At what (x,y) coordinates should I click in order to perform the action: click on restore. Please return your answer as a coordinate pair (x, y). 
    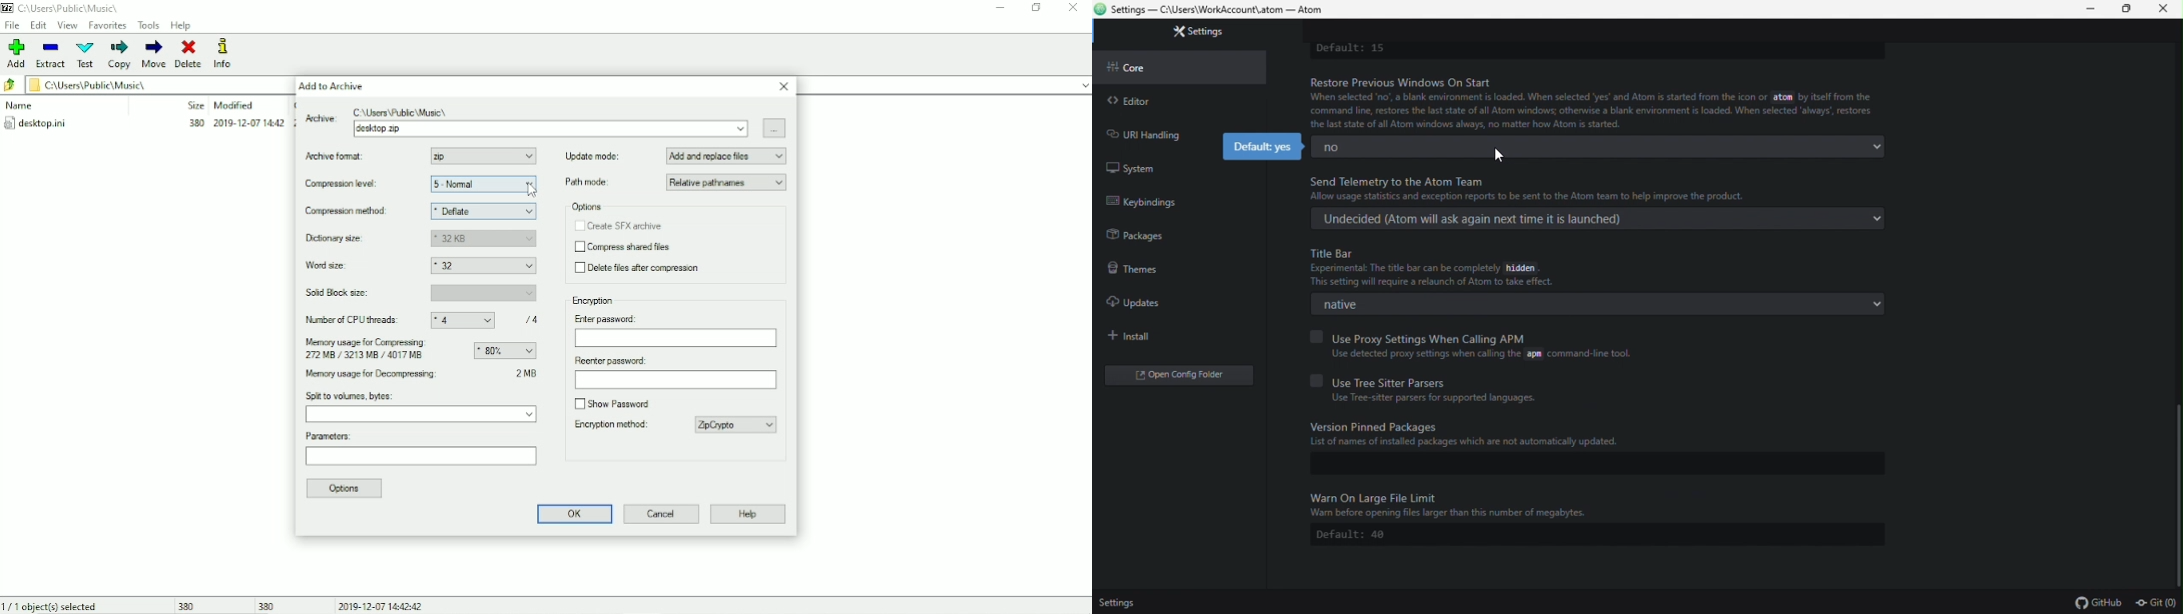
    Looking at the image, I should click on (2131, 9).